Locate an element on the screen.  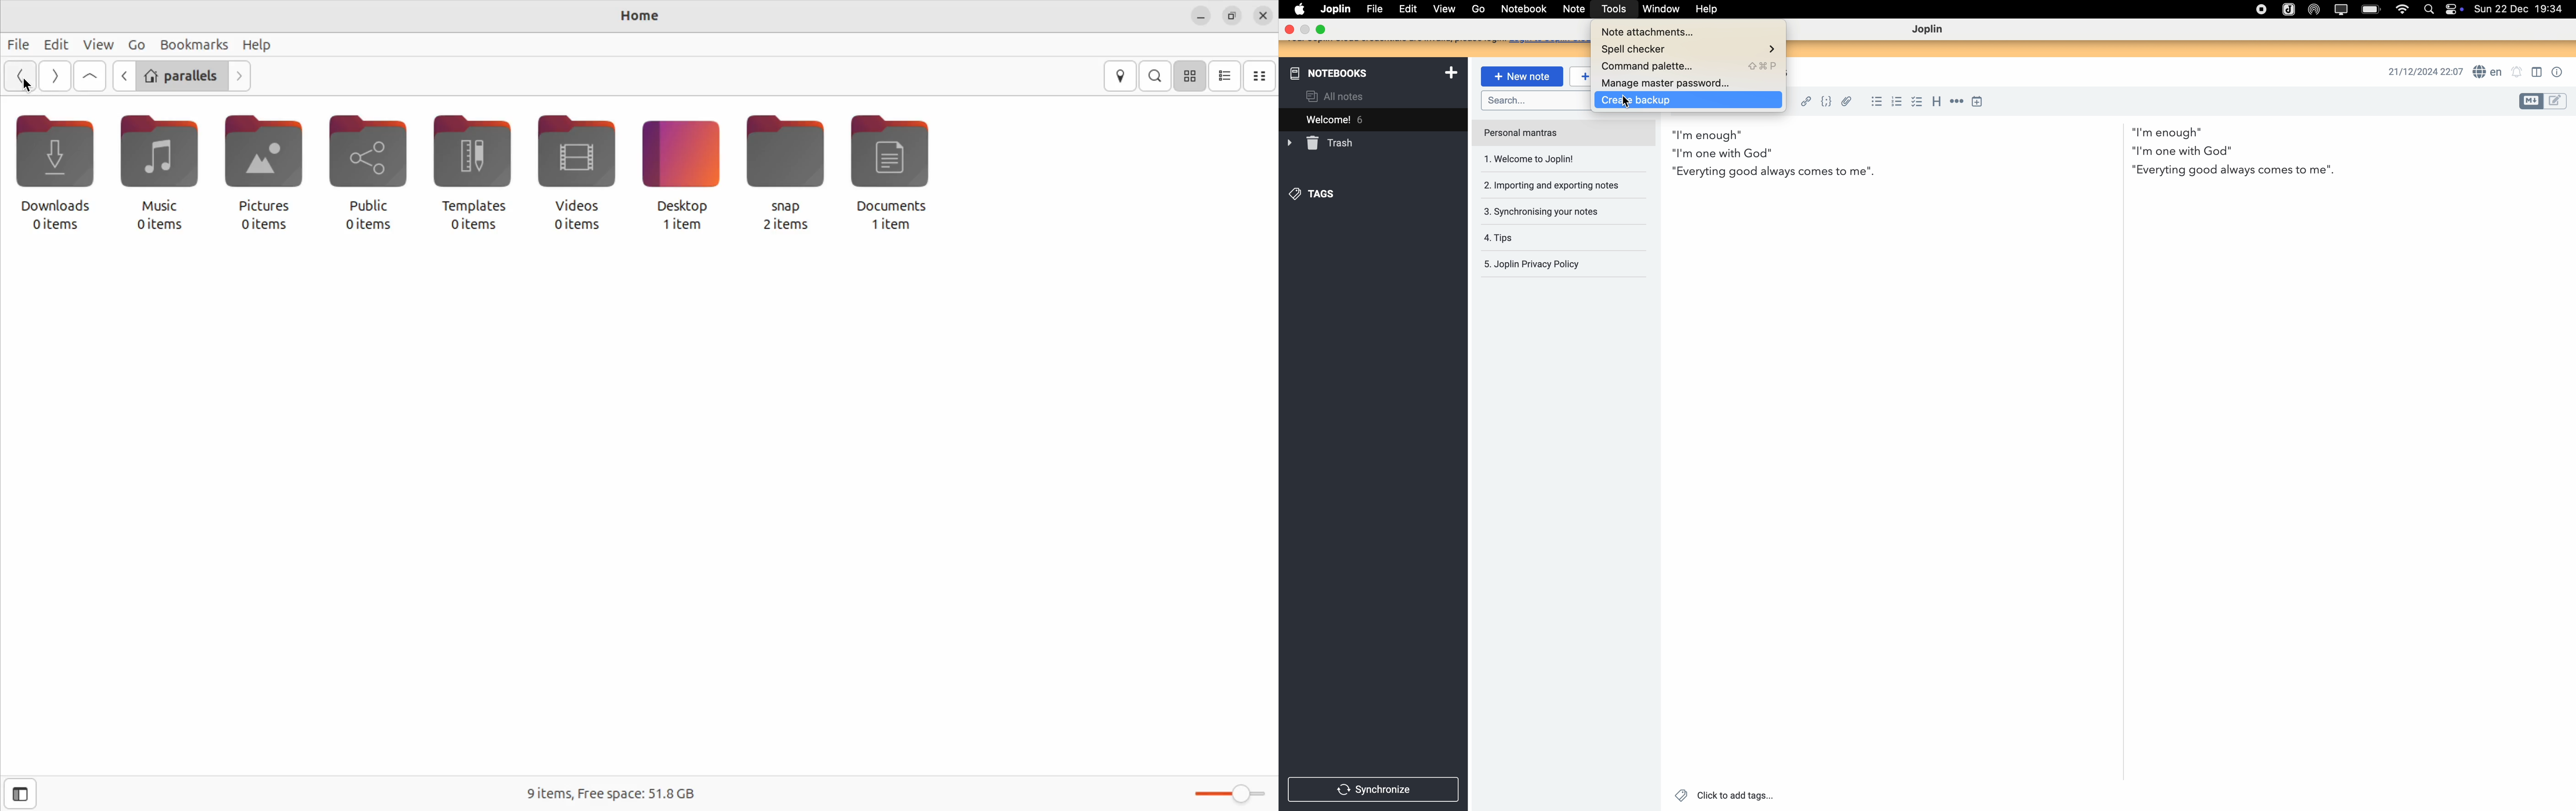
importing and exporting notes is located at coordinates (1549, 187).